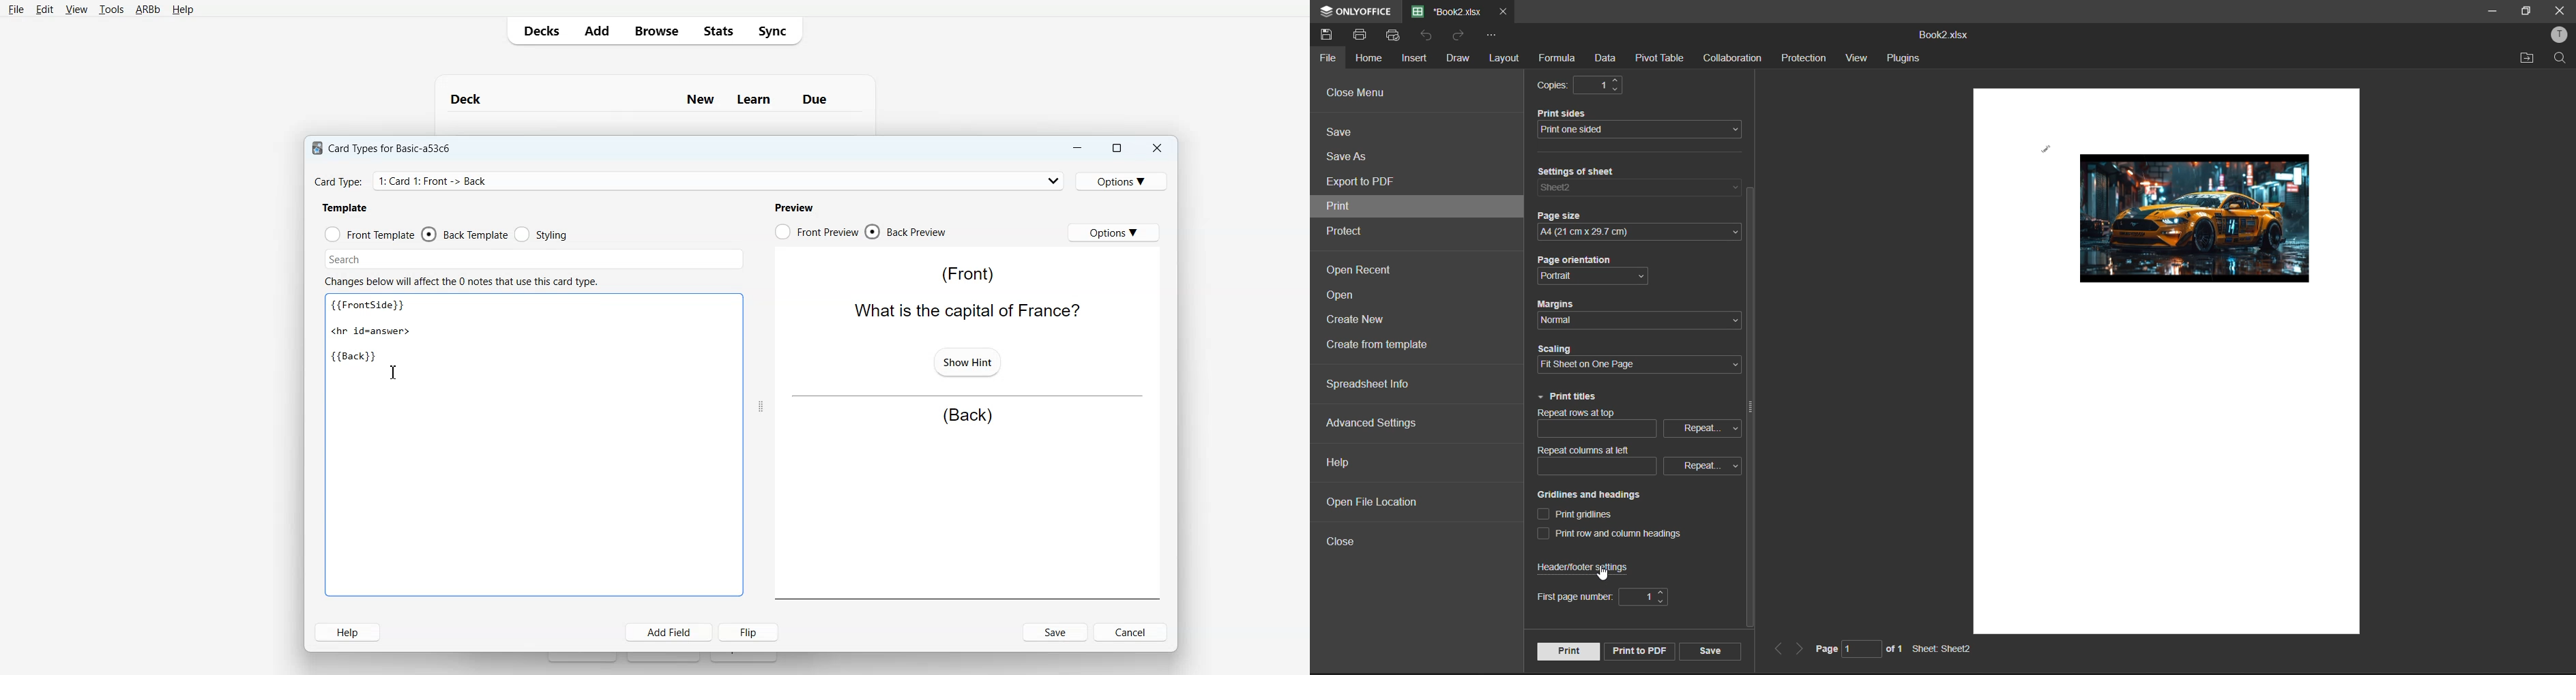 The image size is (2576, 700). What do you see at coordinates (1330, 34) in the screenshot?
I see `save` at bounding box center [1330, 34].